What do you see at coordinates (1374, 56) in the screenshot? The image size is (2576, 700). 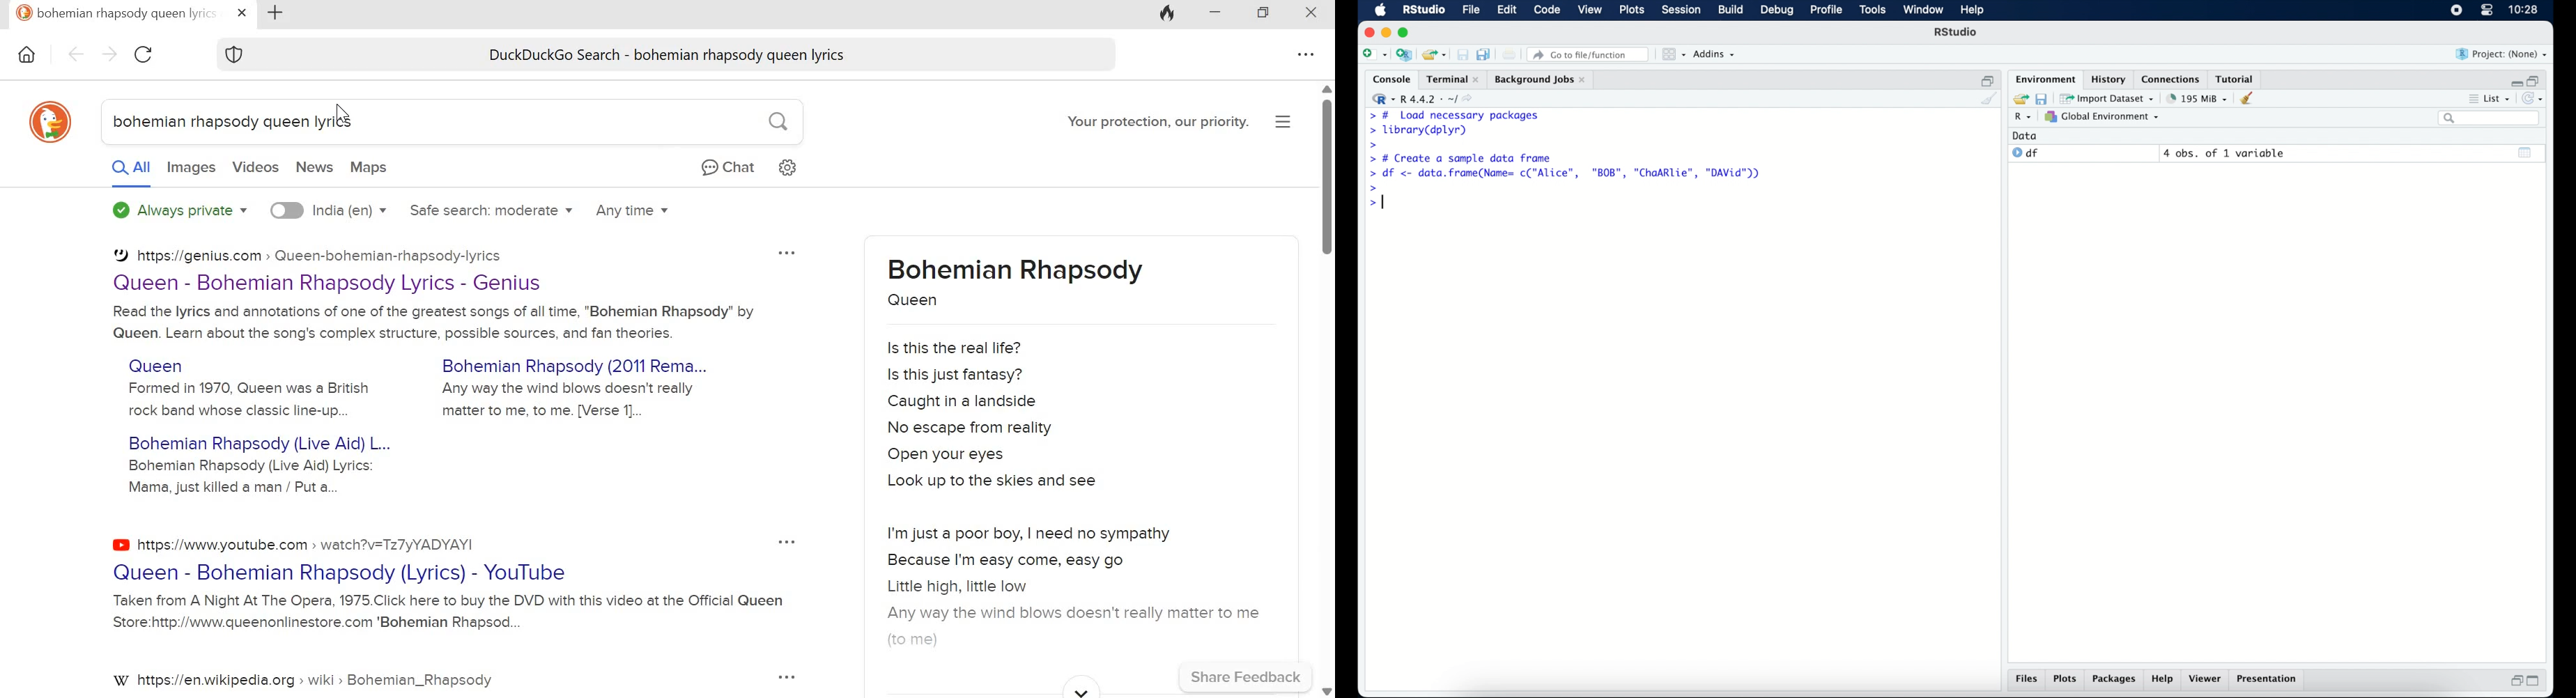 I see `create new file` at bounding box center [1374, 56].